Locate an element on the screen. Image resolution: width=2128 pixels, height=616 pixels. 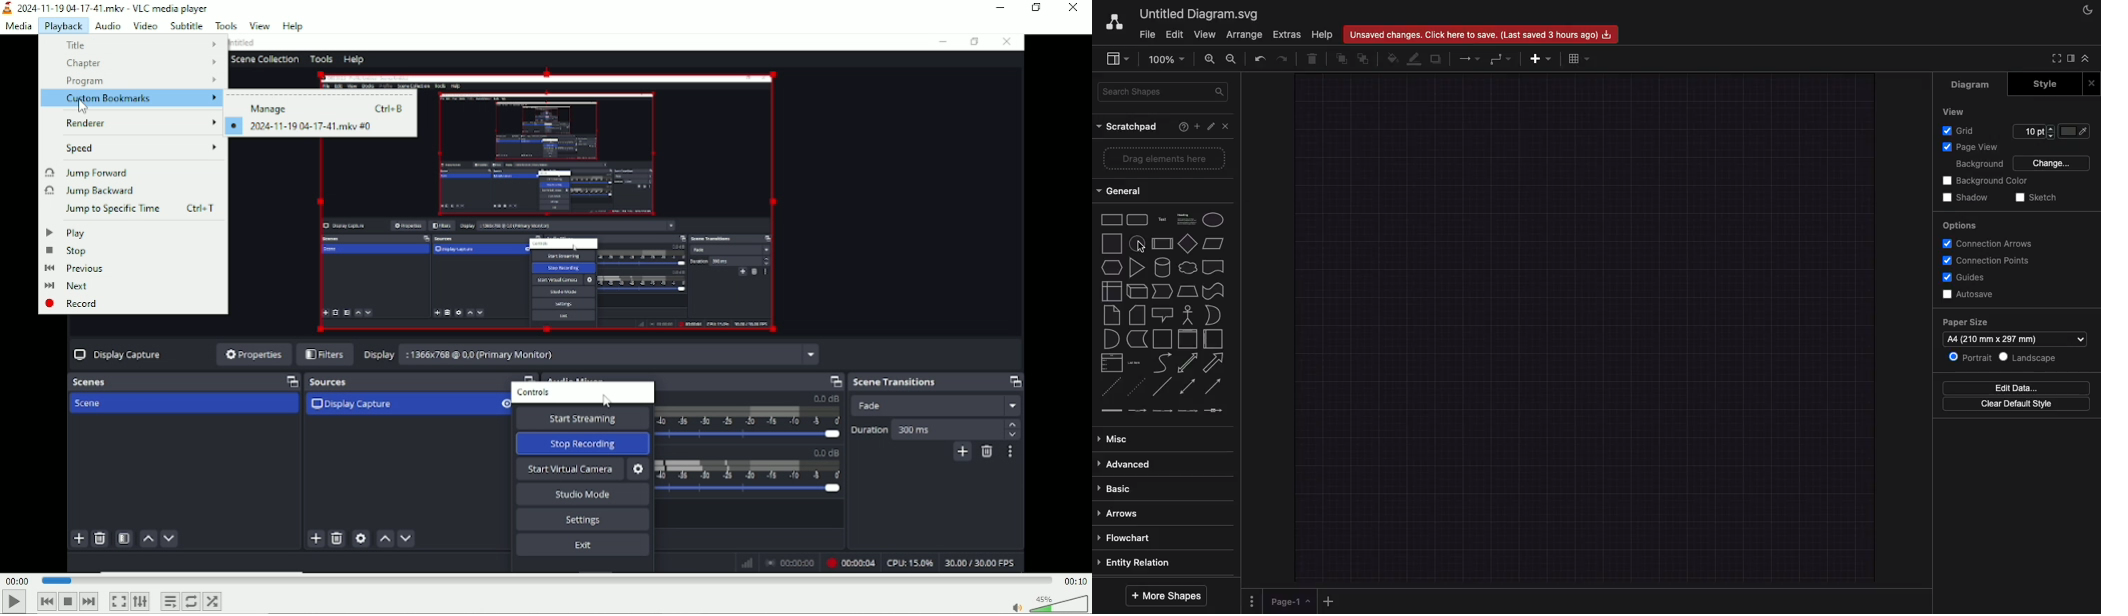
Chapter is located at coordinates (140, 63).